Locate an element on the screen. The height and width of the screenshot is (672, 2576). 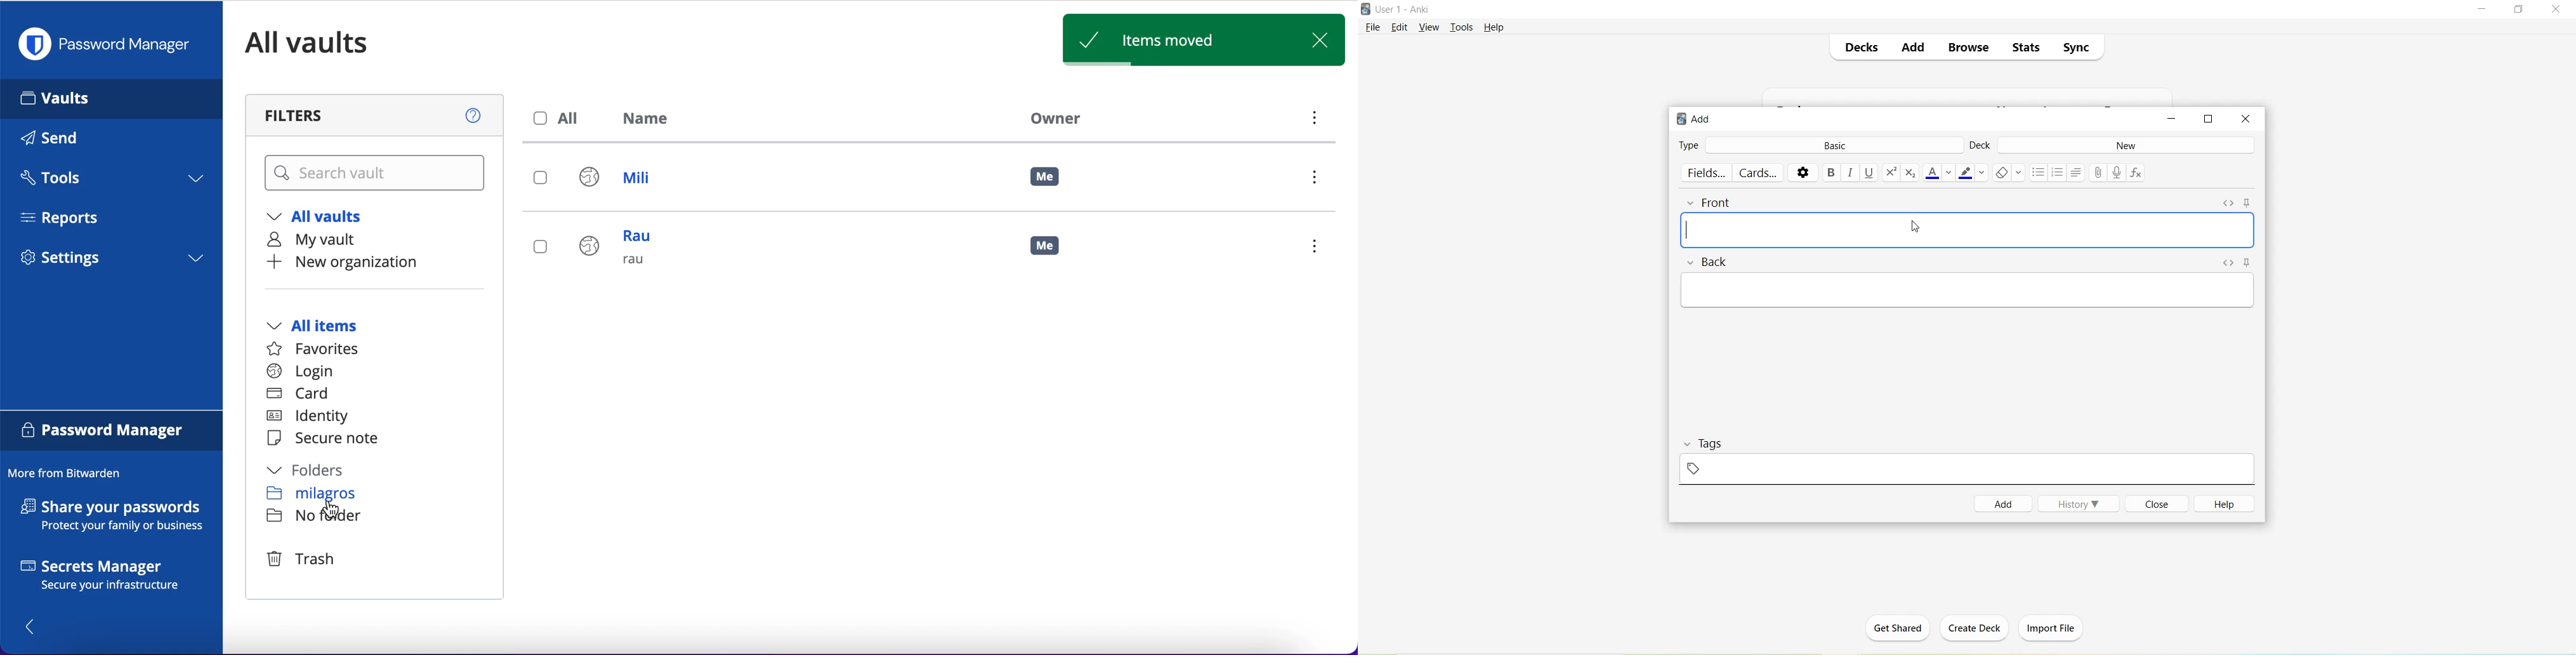
Help is located at coordinates (1494, 28).